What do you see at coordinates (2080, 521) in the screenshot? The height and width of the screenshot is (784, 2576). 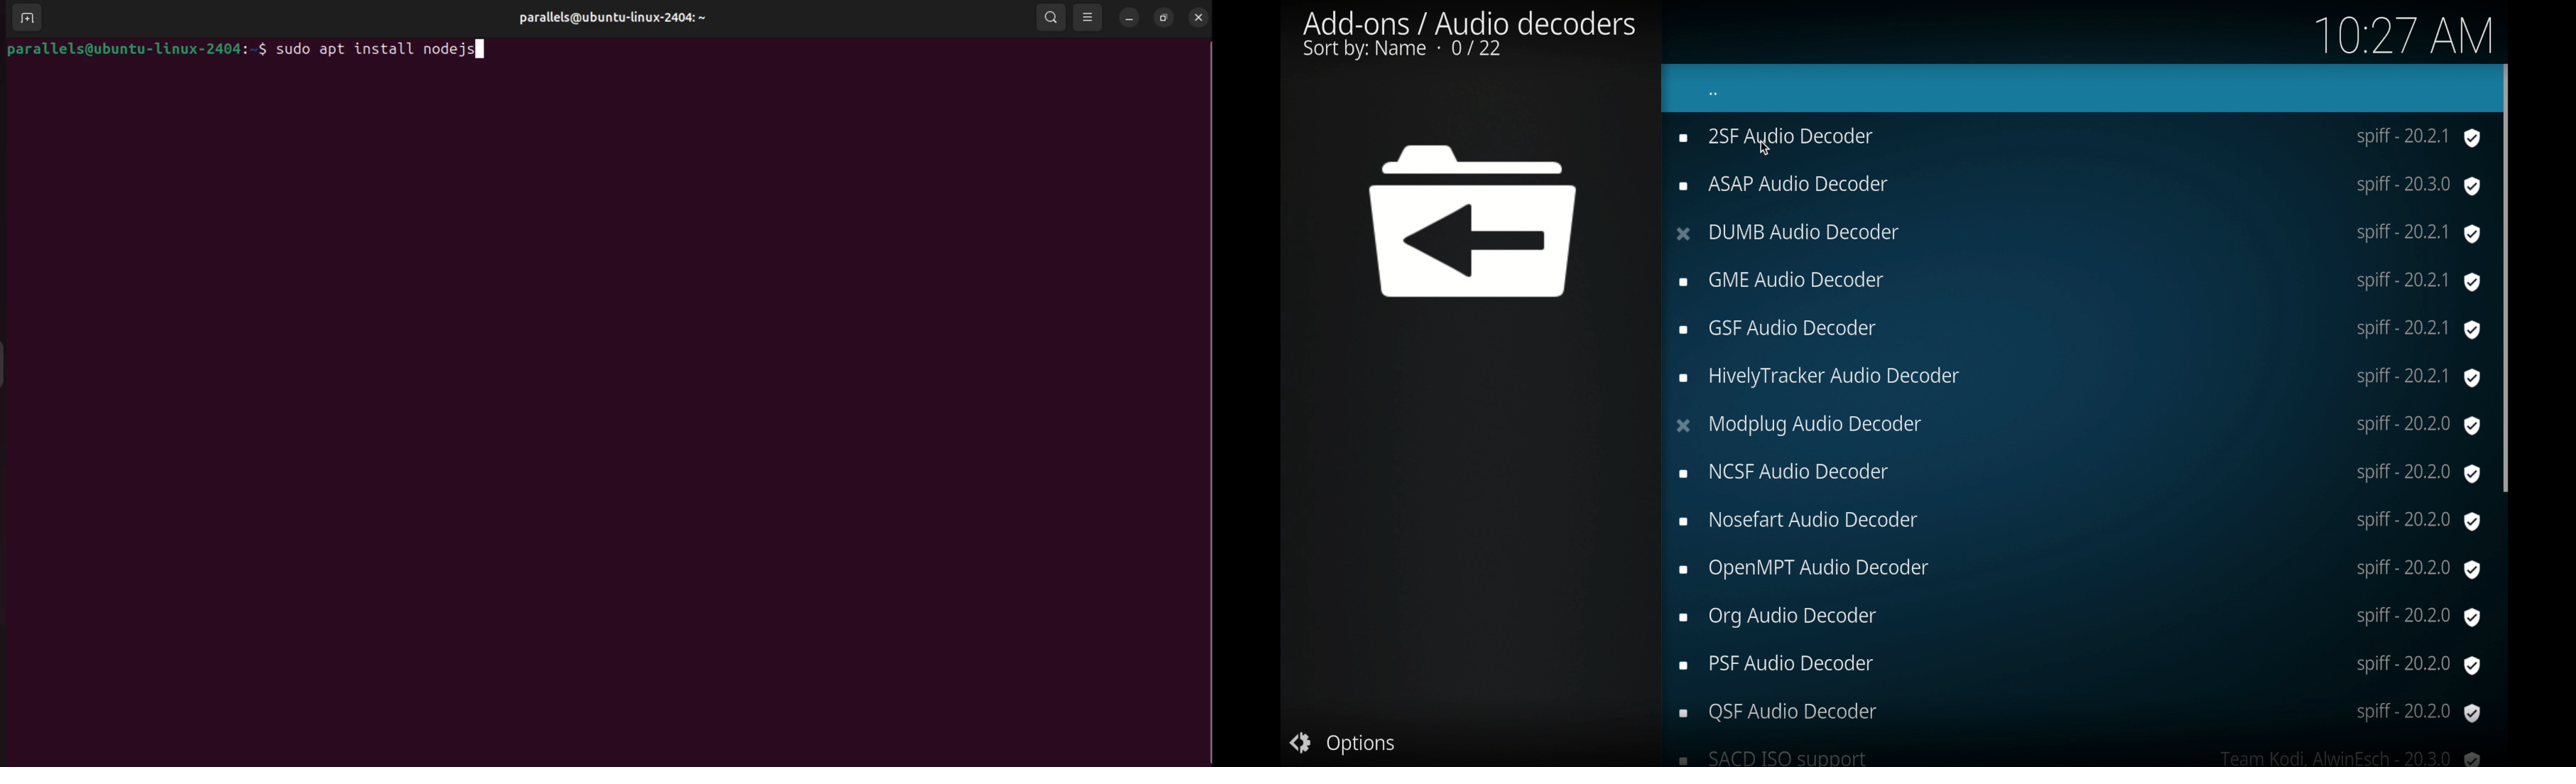 I see `nosefart  Audio decoder` at bounding box center [2080, 521].